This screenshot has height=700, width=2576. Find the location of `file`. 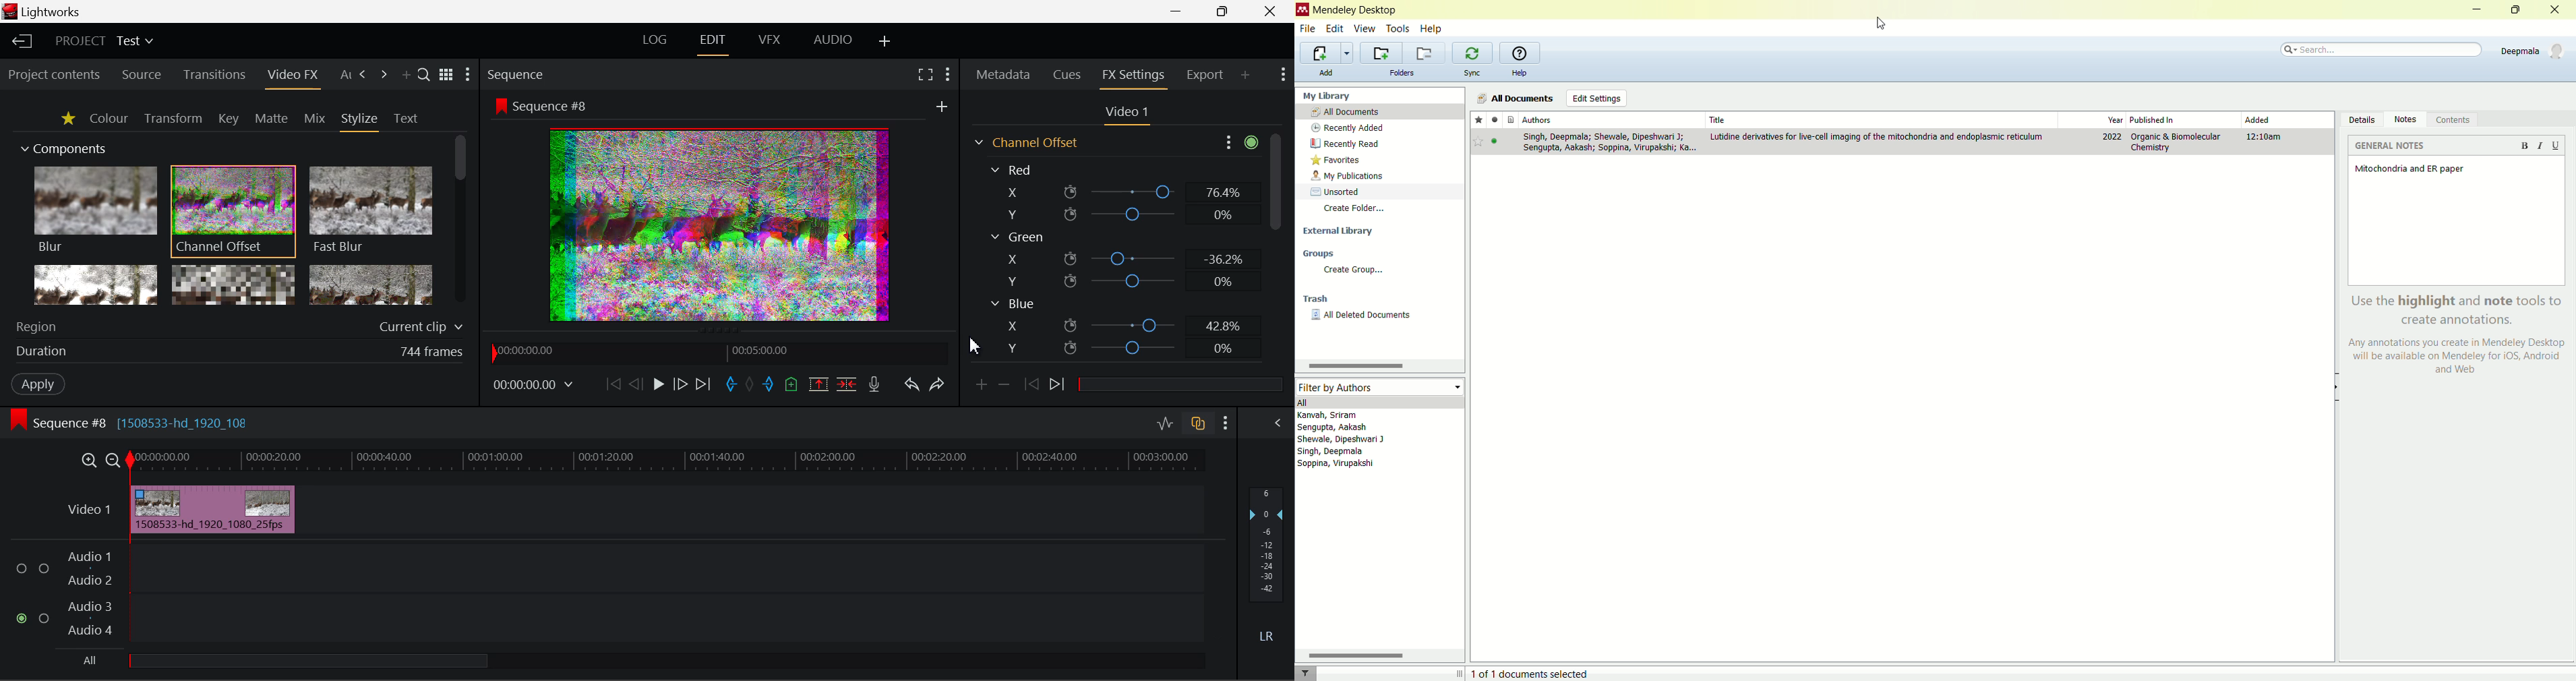

file is located at coordinates (1308, 29).